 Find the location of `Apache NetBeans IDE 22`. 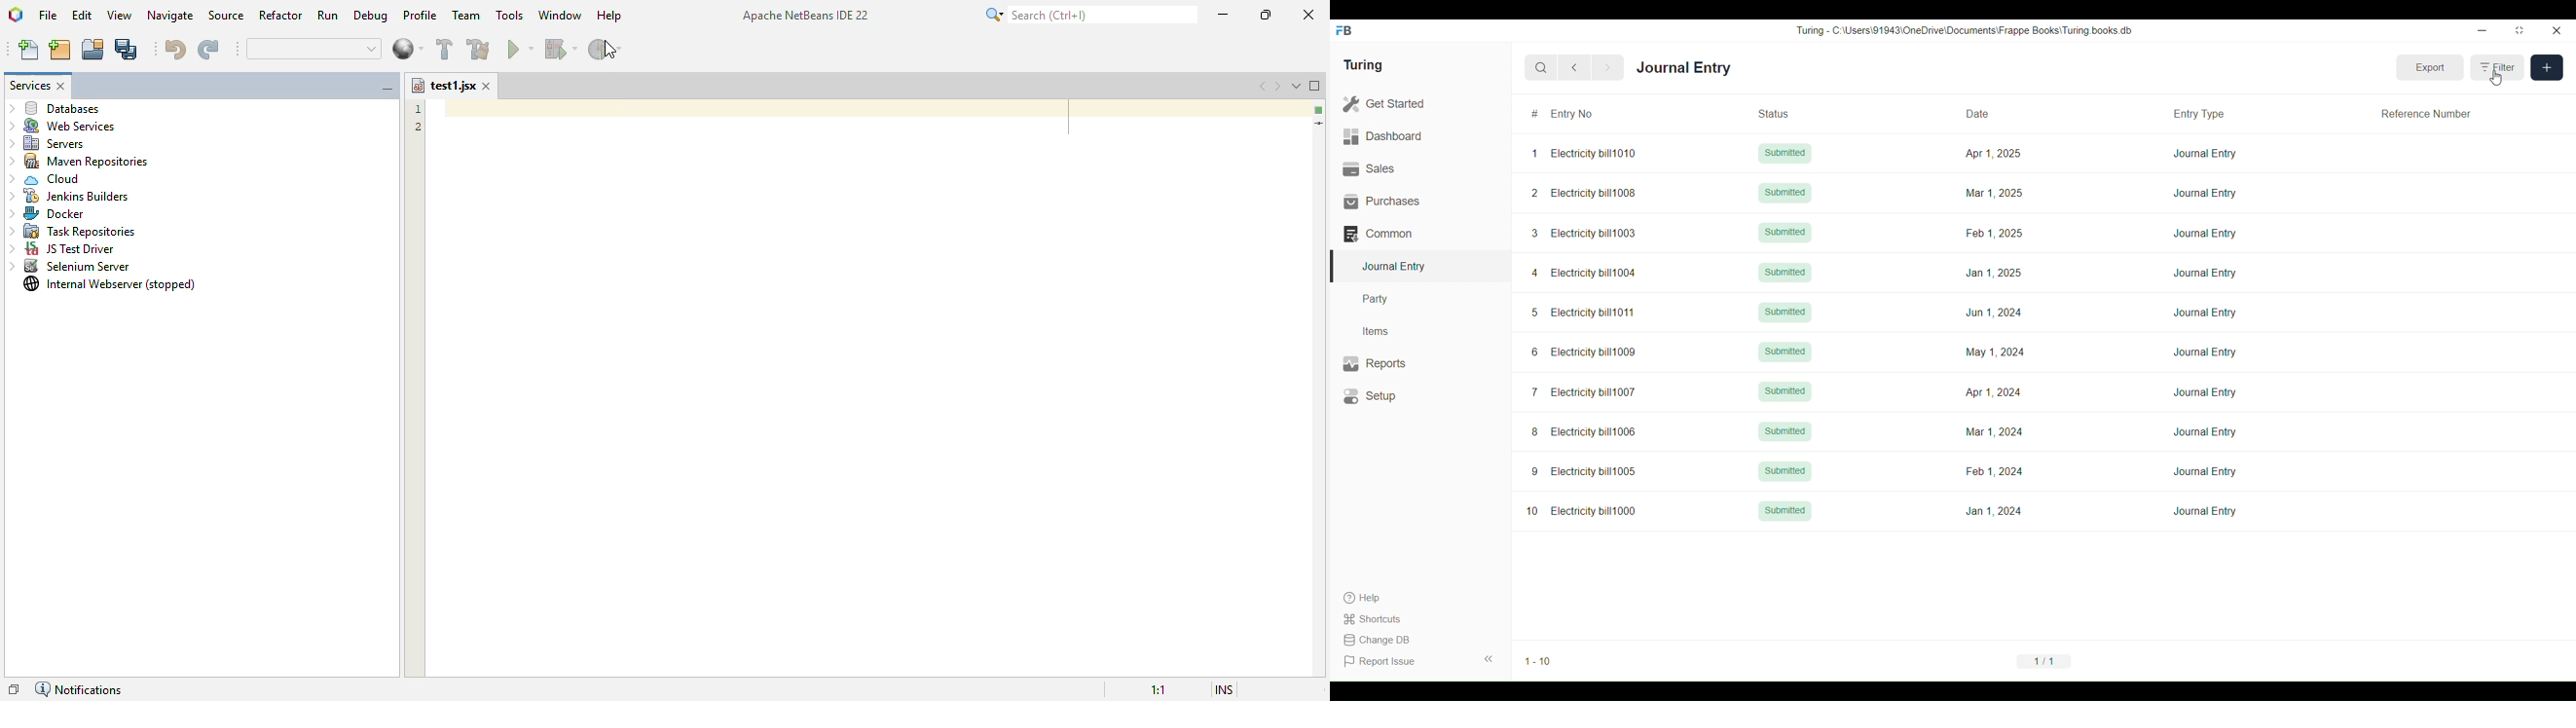

Apache NetBeans IDE 22 is located at coordinates (804, 14).